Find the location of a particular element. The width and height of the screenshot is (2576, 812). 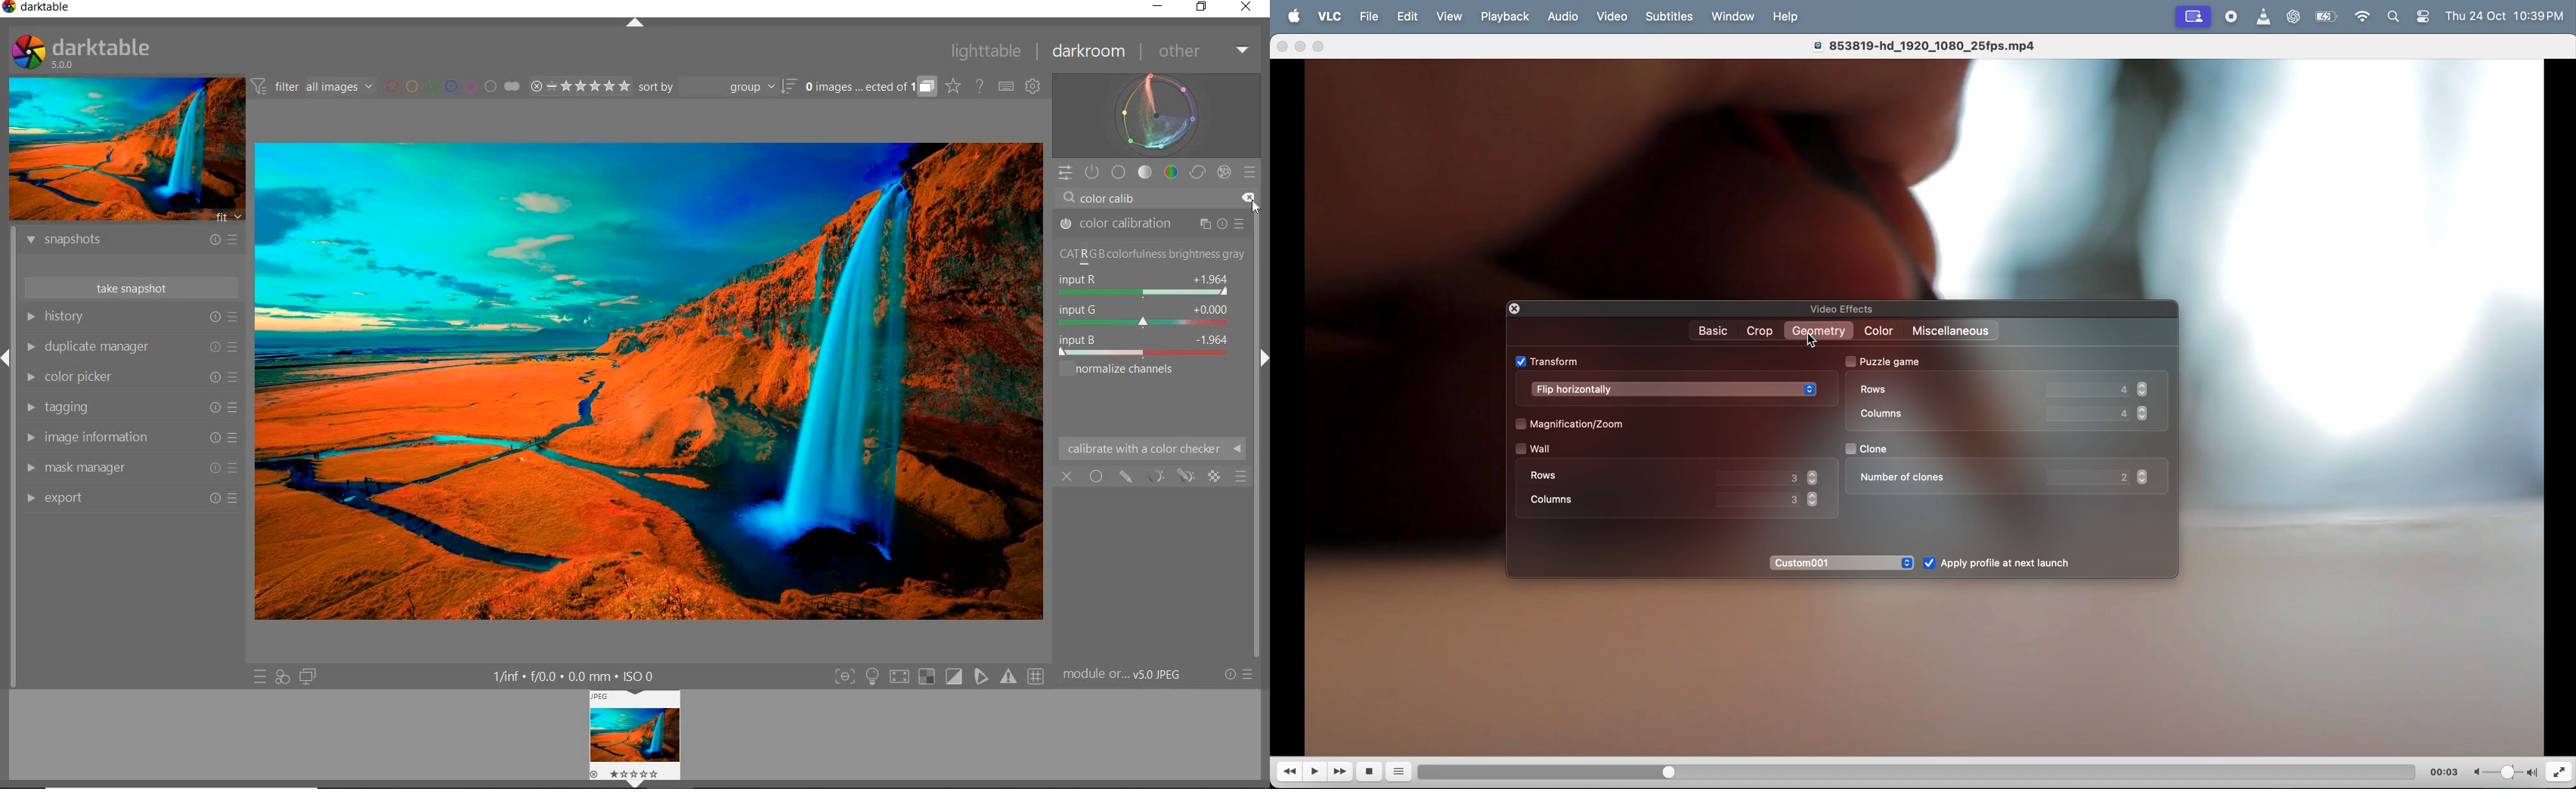

duplicate manager is located at coordinates (131, 346).